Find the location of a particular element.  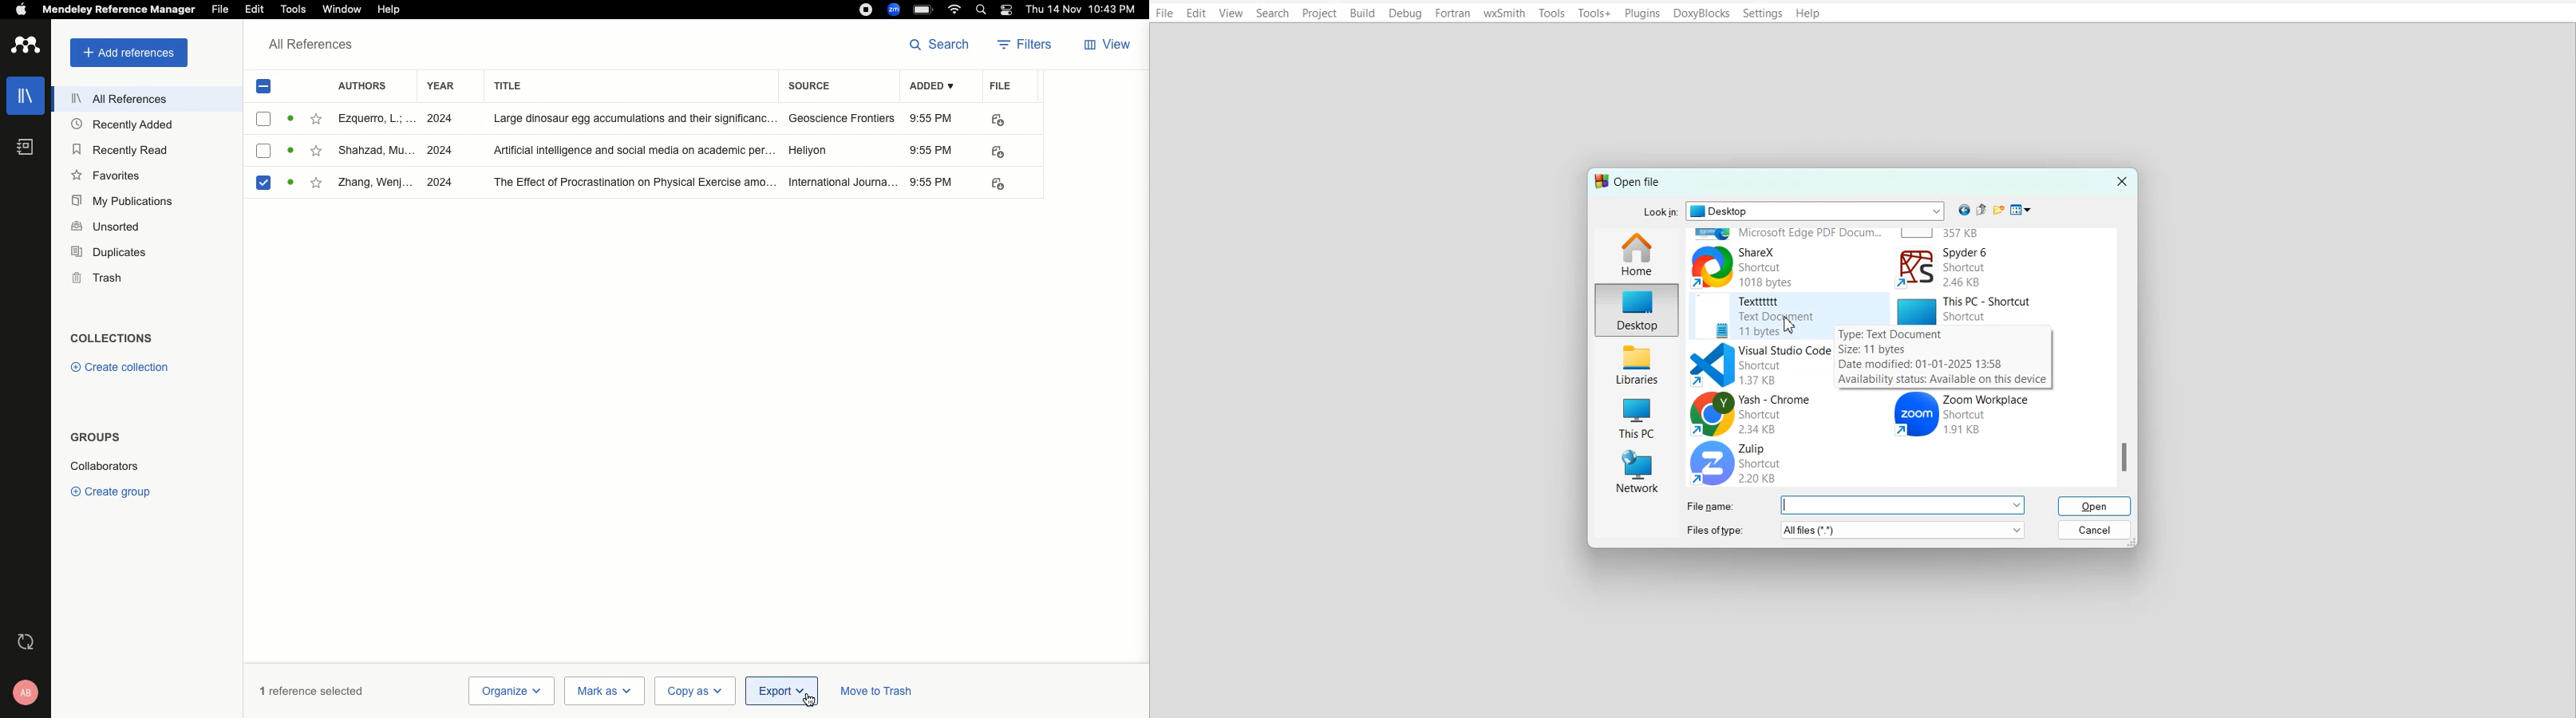

Visual studio code is located at coordinates (1753, 365).